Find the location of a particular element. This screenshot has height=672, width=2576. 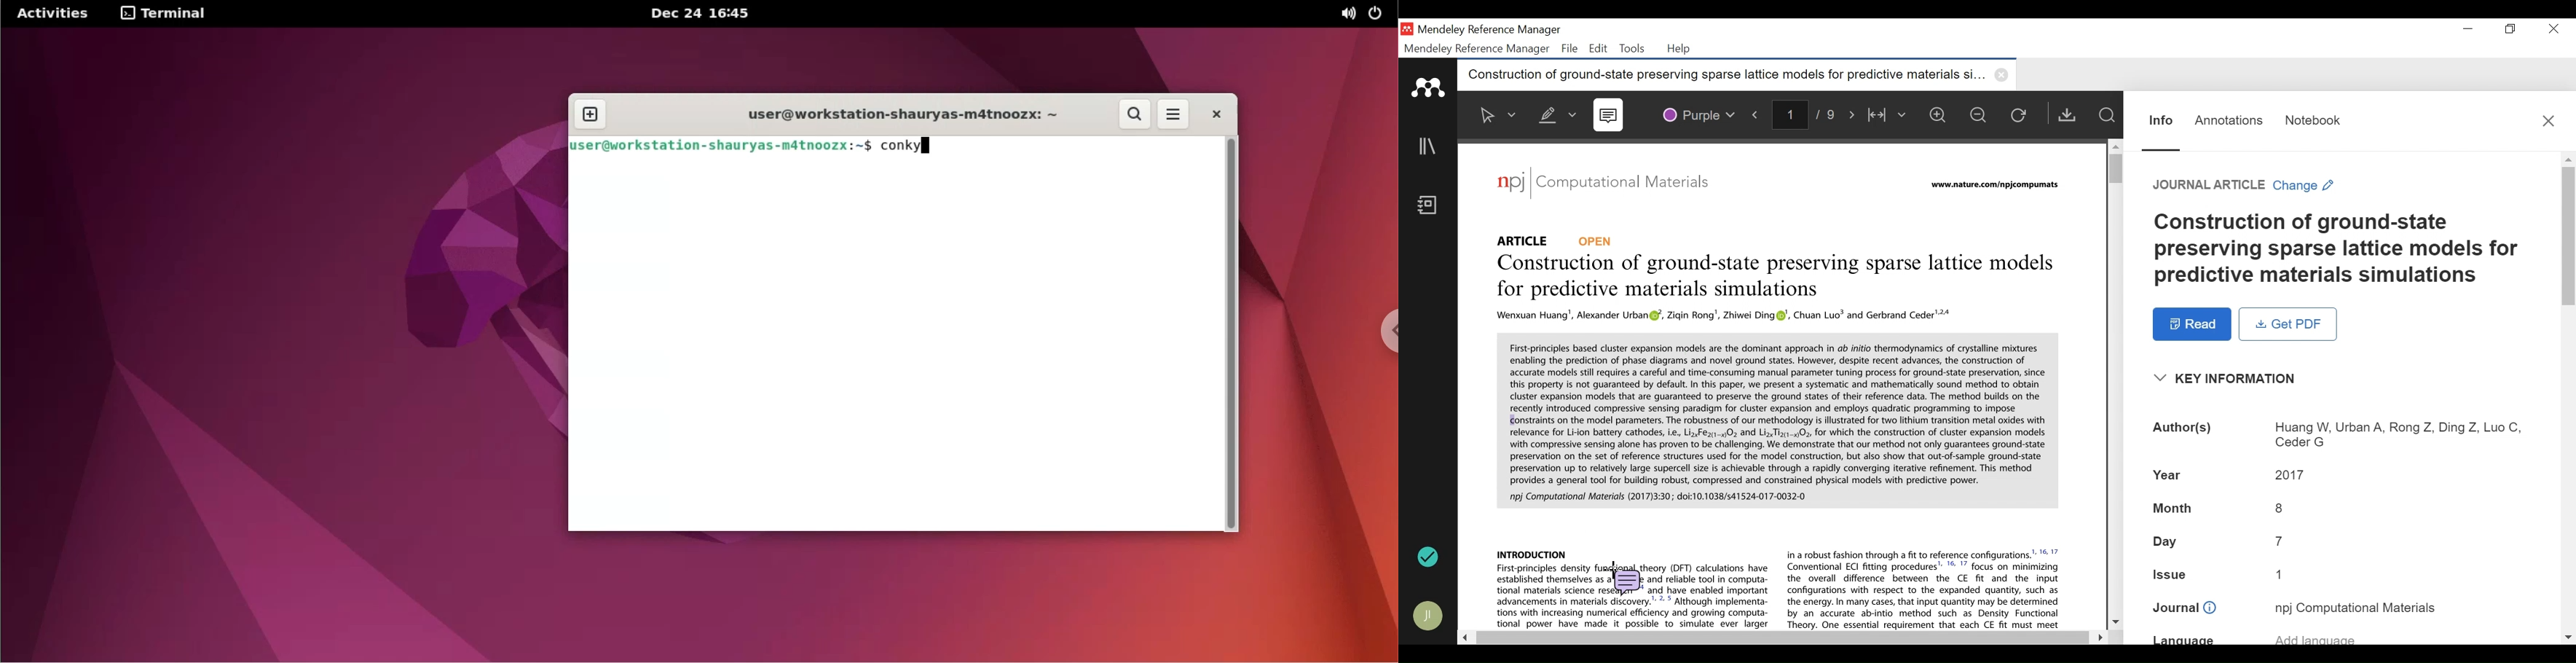

Title: Title: Construction of ground-state preserving sparse lattice models for predictive materials simulations is located at coordinates (2343, 250).